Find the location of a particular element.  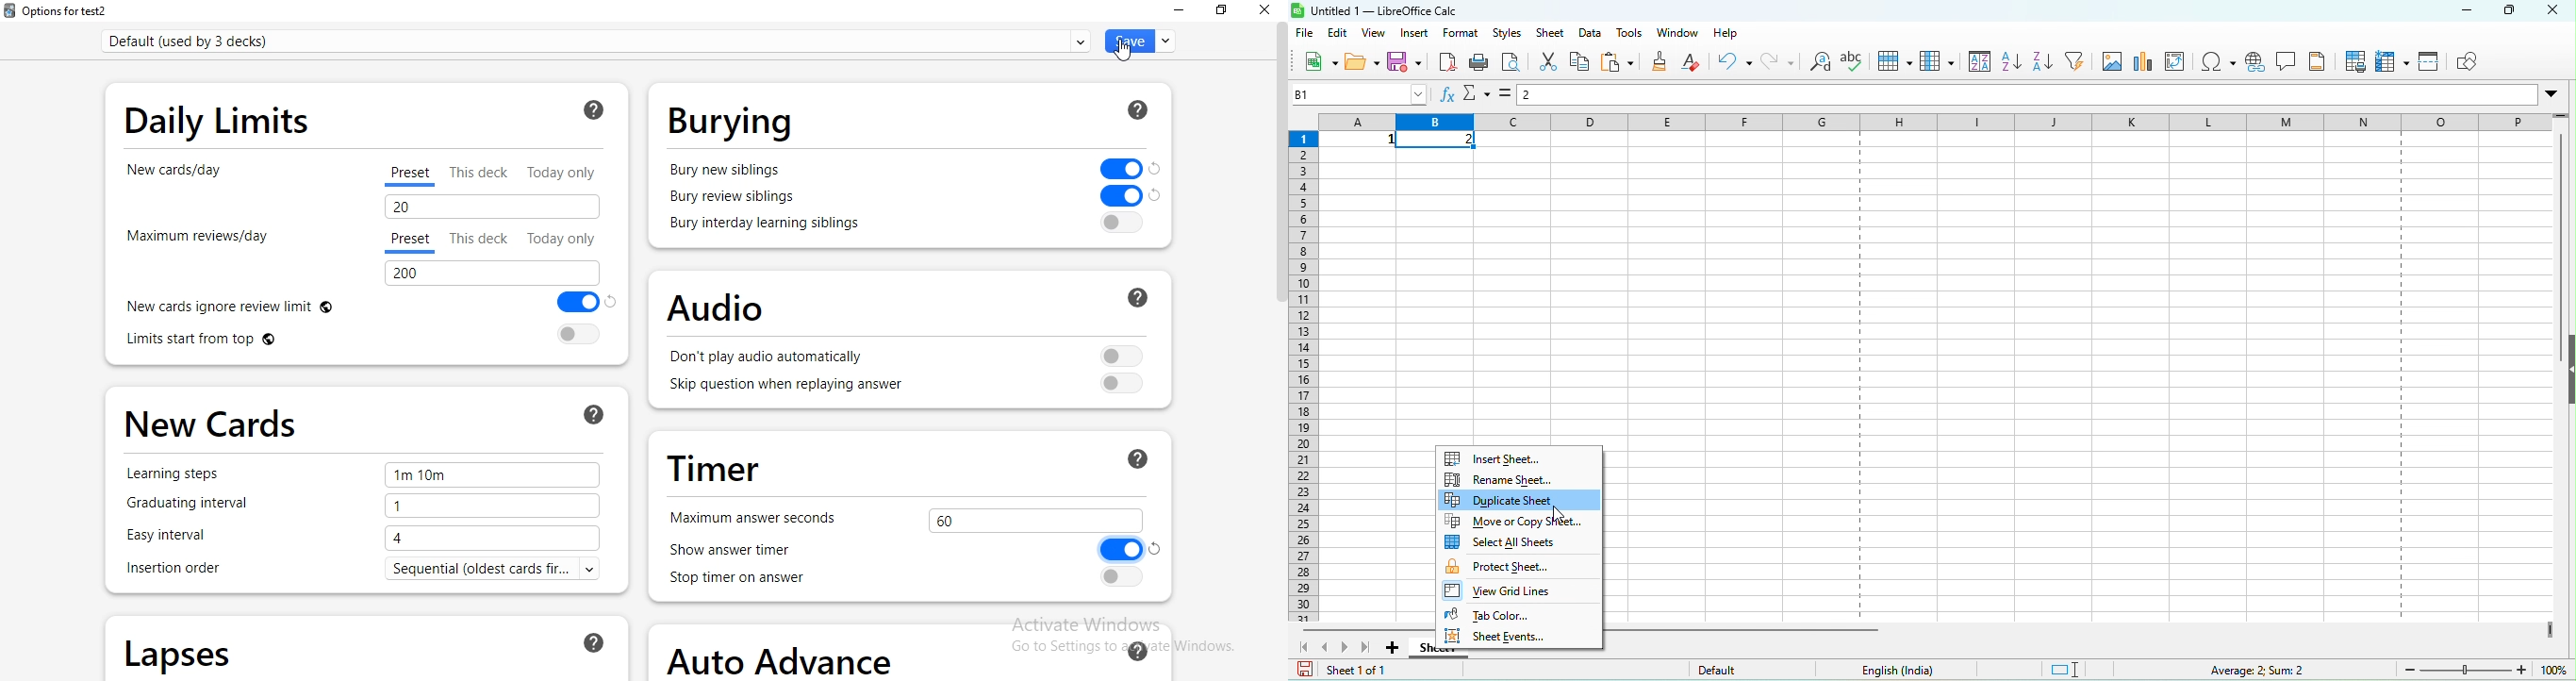

export directly as pdf is located at coordinates (1445, 62).